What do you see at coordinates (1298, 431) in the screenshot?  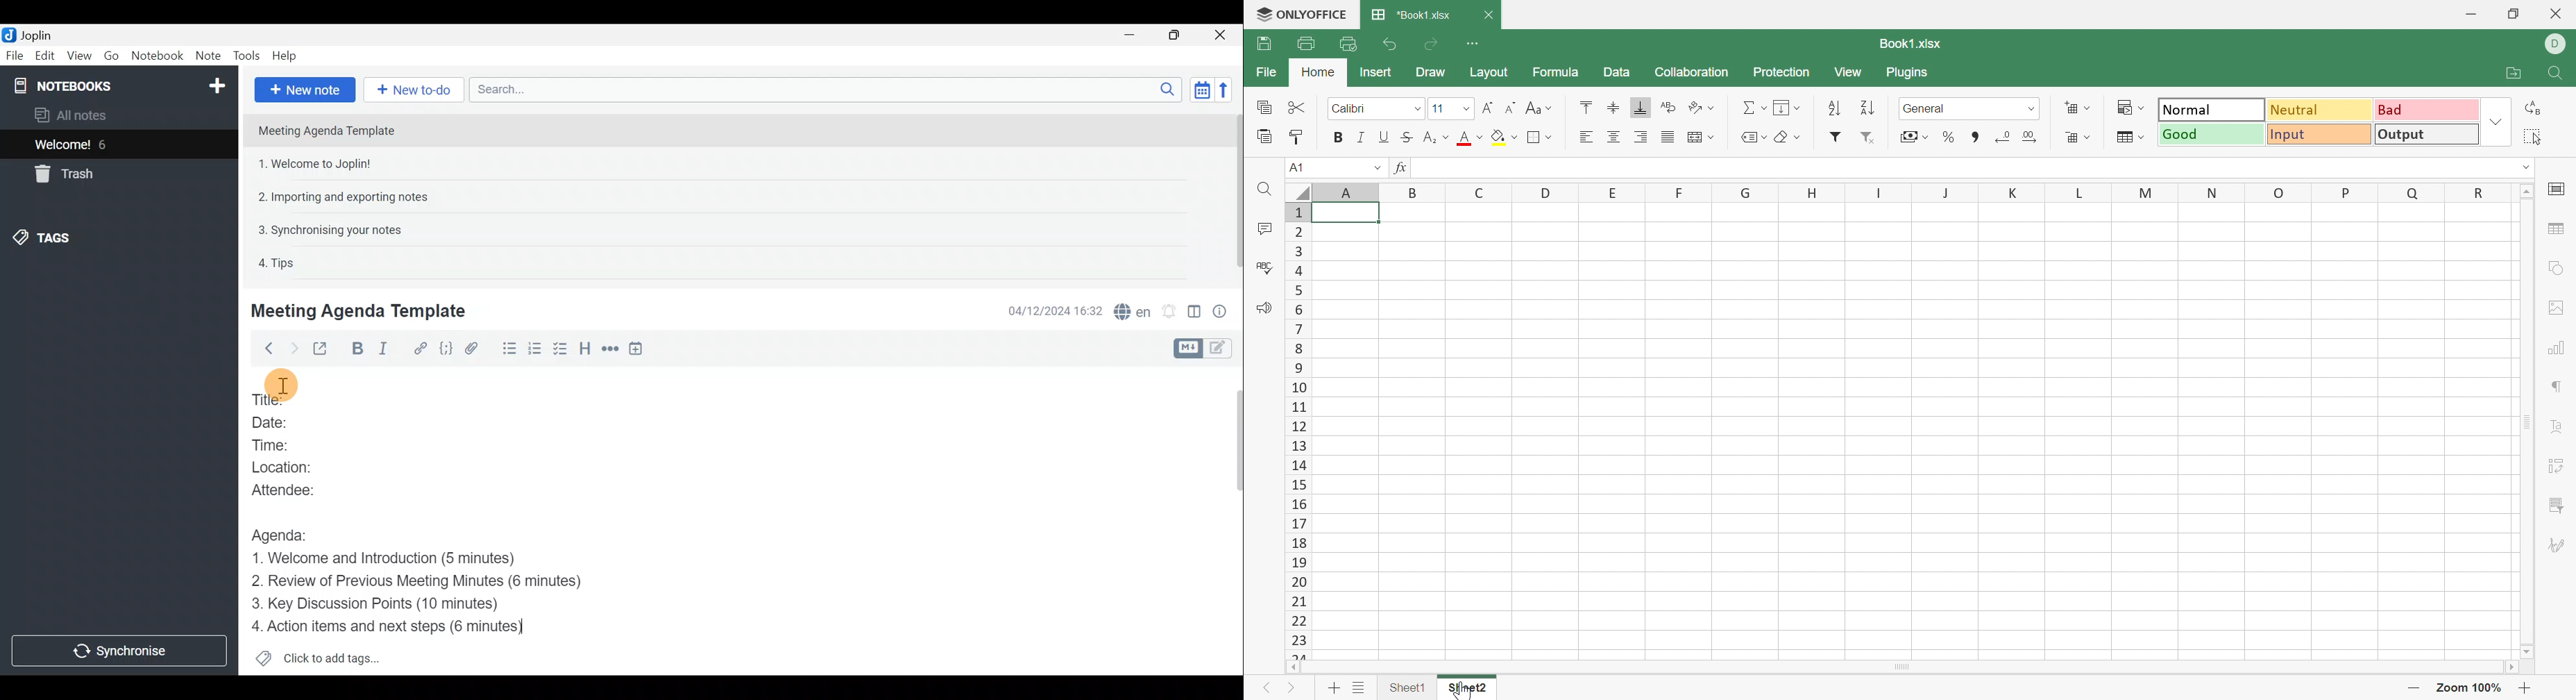 I see `Row Number` at bounding box center [1298, 431].